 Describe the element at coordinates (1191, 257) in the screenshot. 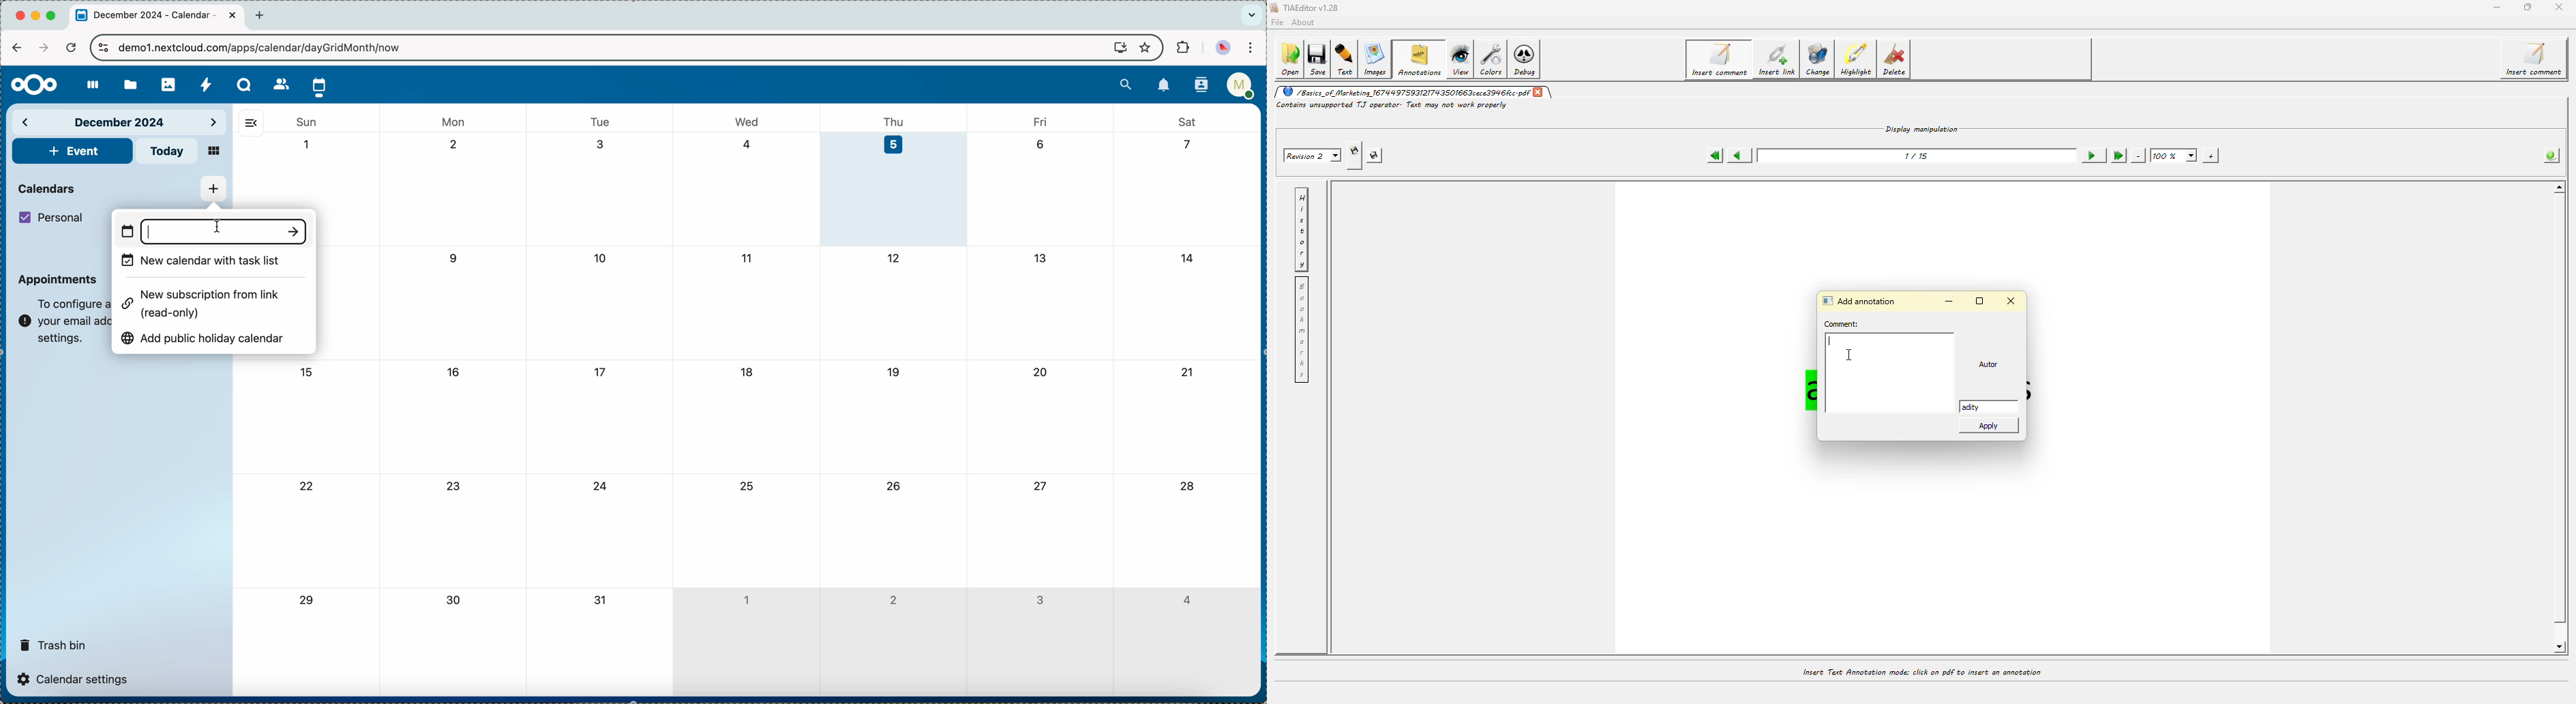

I see `14` at that location.